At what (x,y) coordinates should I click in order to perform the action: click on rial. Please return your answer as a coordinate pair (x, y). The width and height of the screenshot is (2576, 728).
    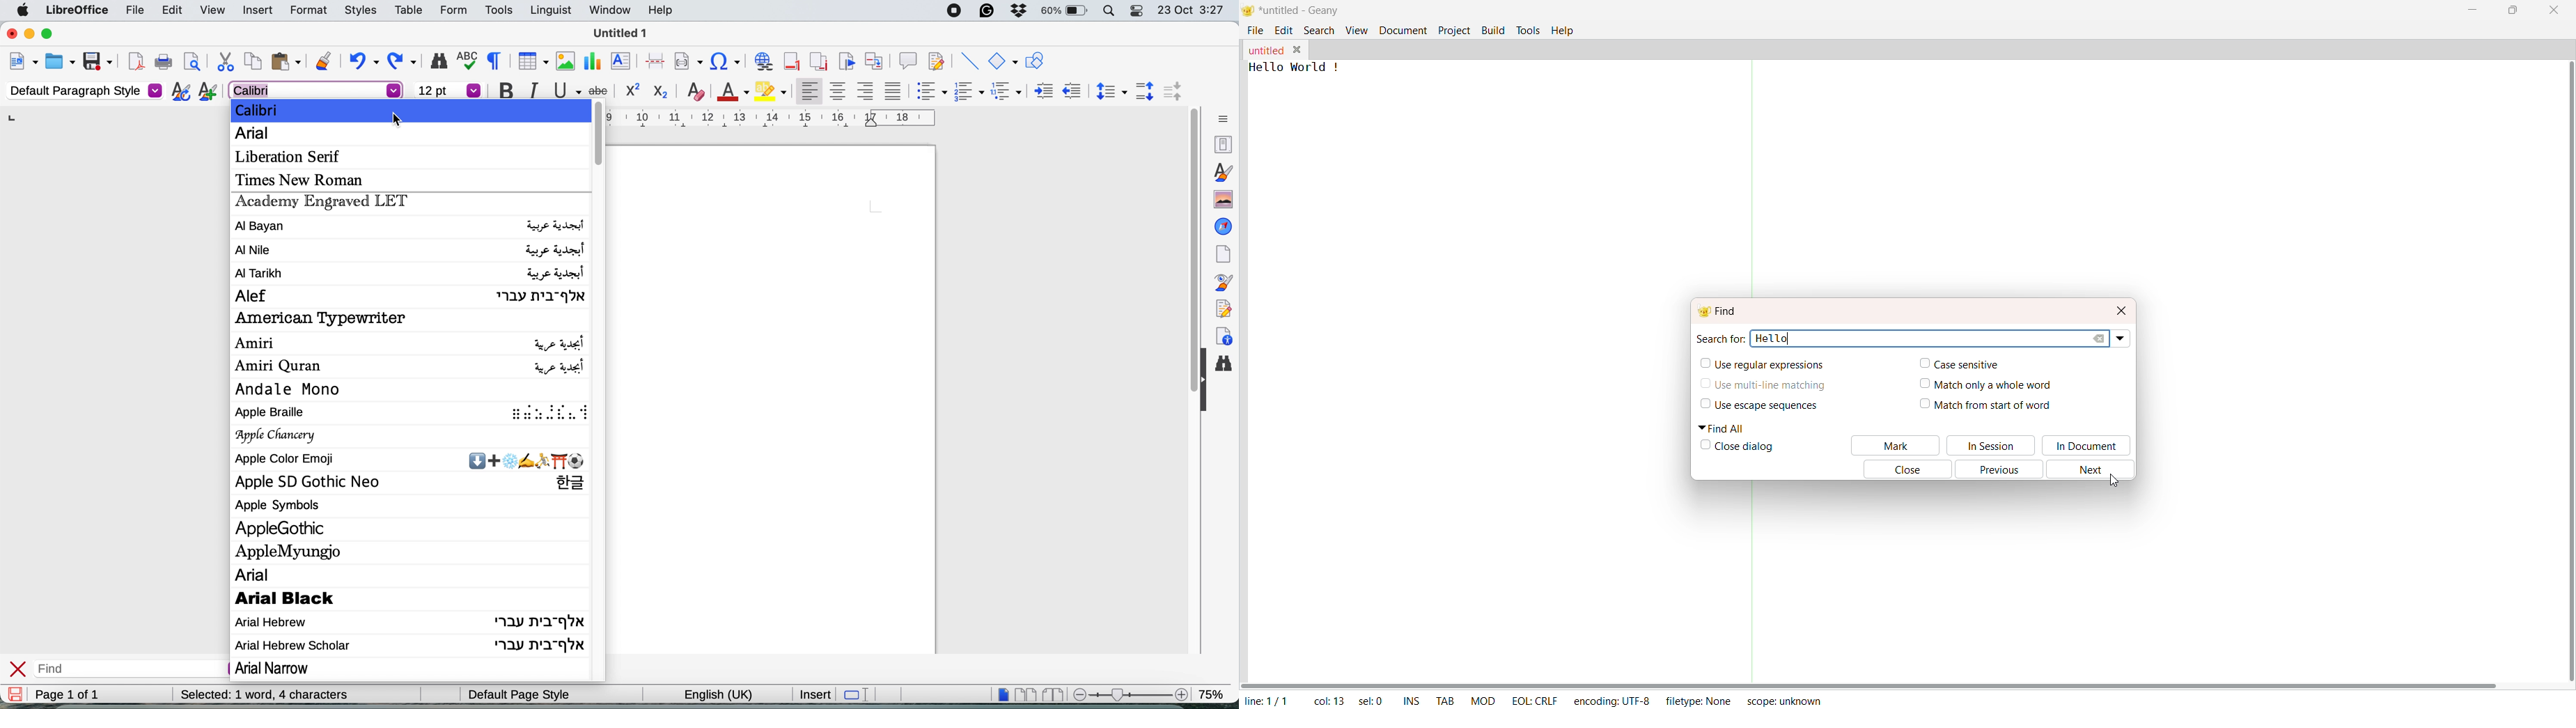
    Looking at the image, I should click on (258, 136).